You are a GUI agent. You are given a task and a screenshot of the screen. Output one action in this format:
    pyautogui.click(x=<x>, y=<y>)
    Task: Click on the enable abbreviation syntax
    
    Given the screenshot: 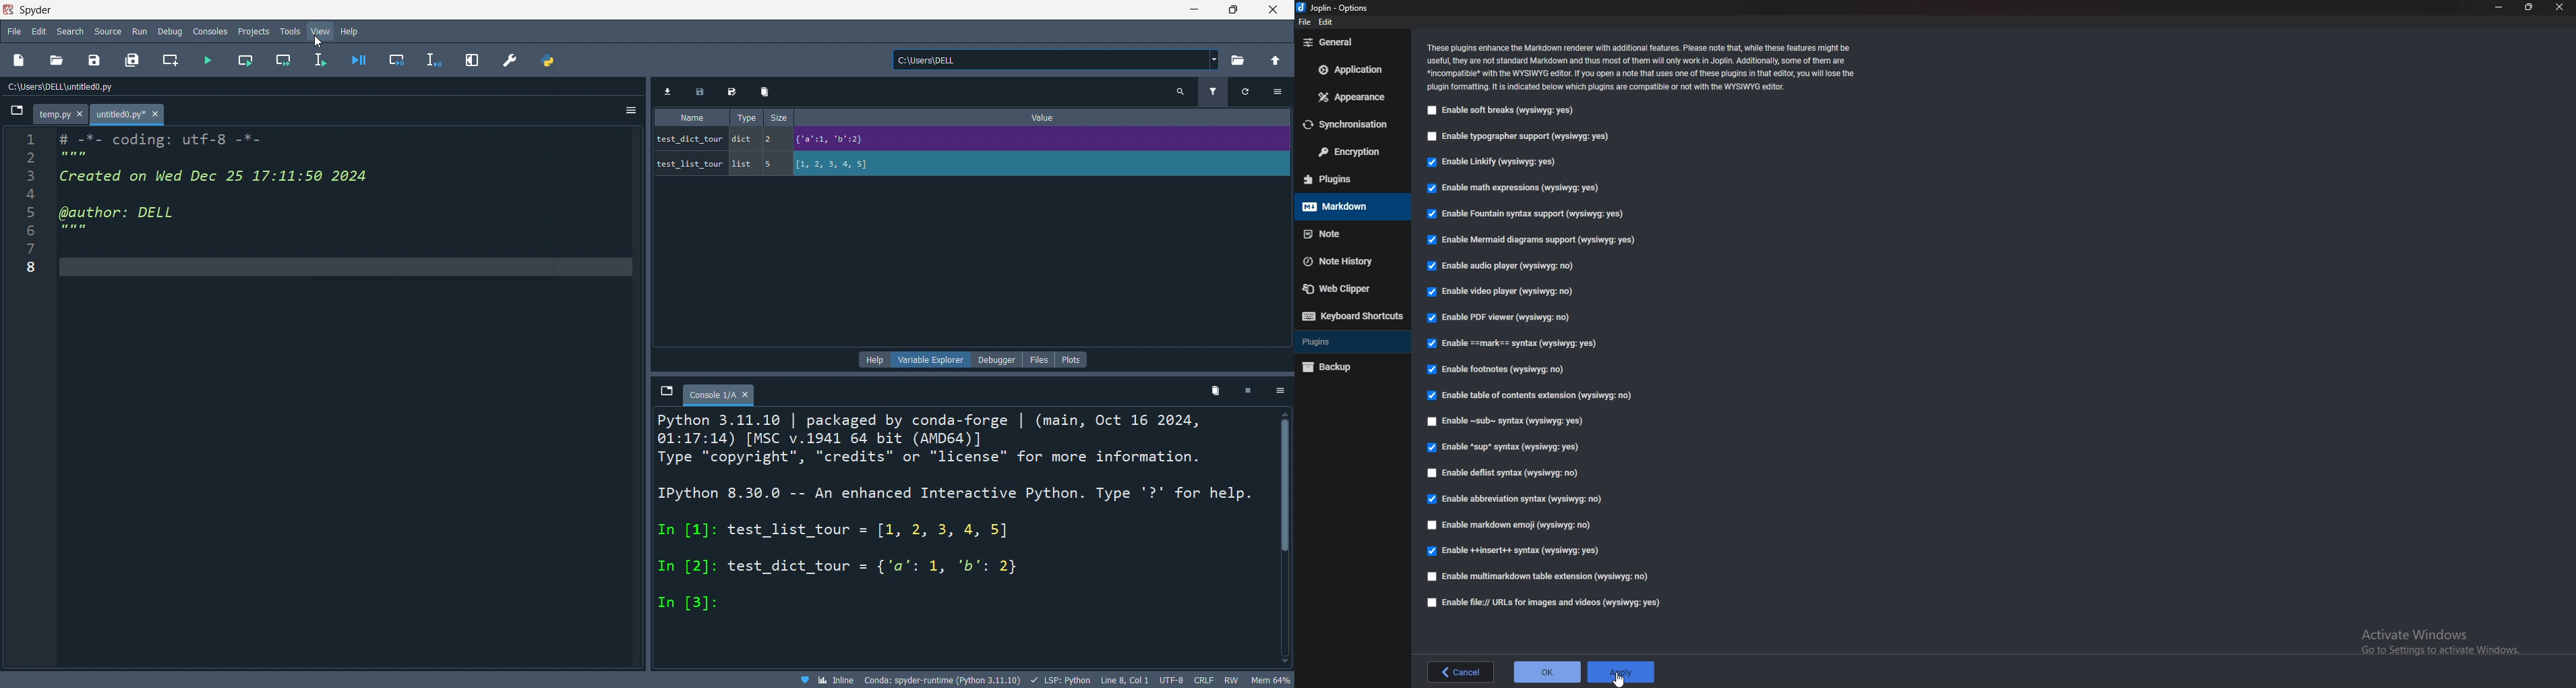 What is the action you would take?
    pyautogui.click(x=1523, y=498)
    